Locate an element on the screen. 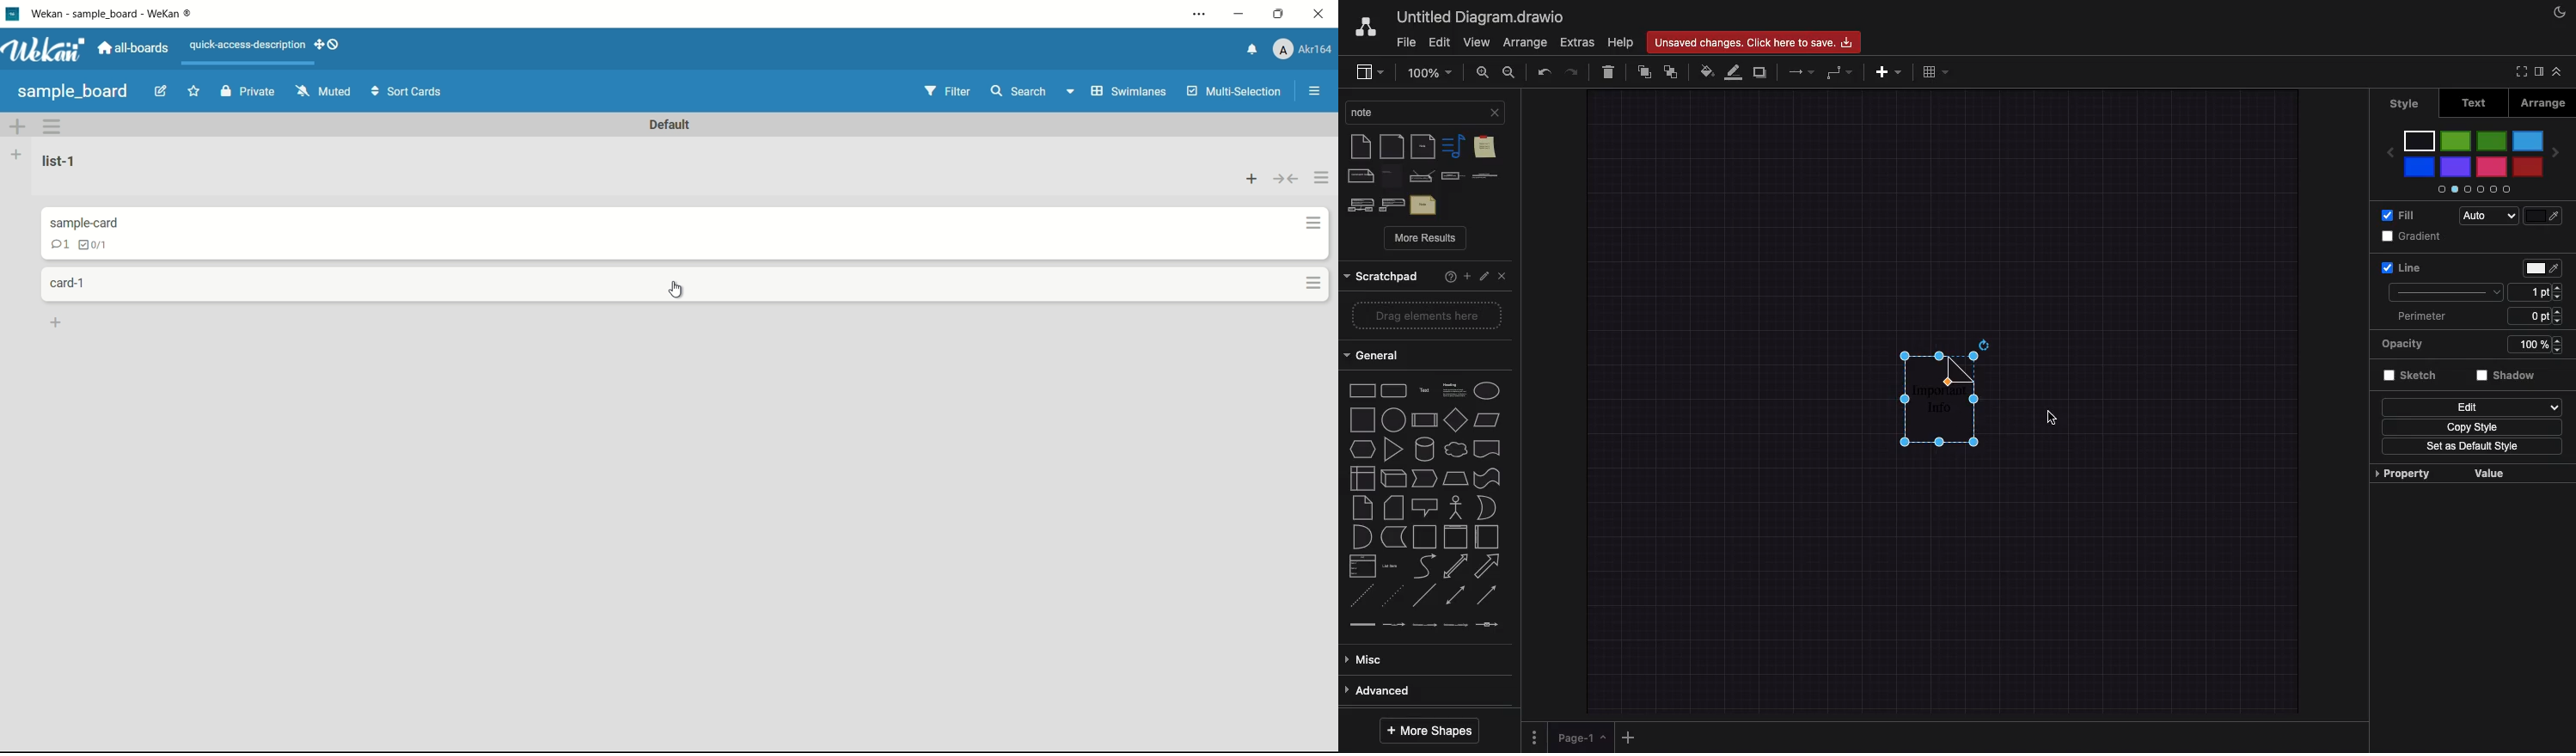  violet is located at coordinates (2457, 168).